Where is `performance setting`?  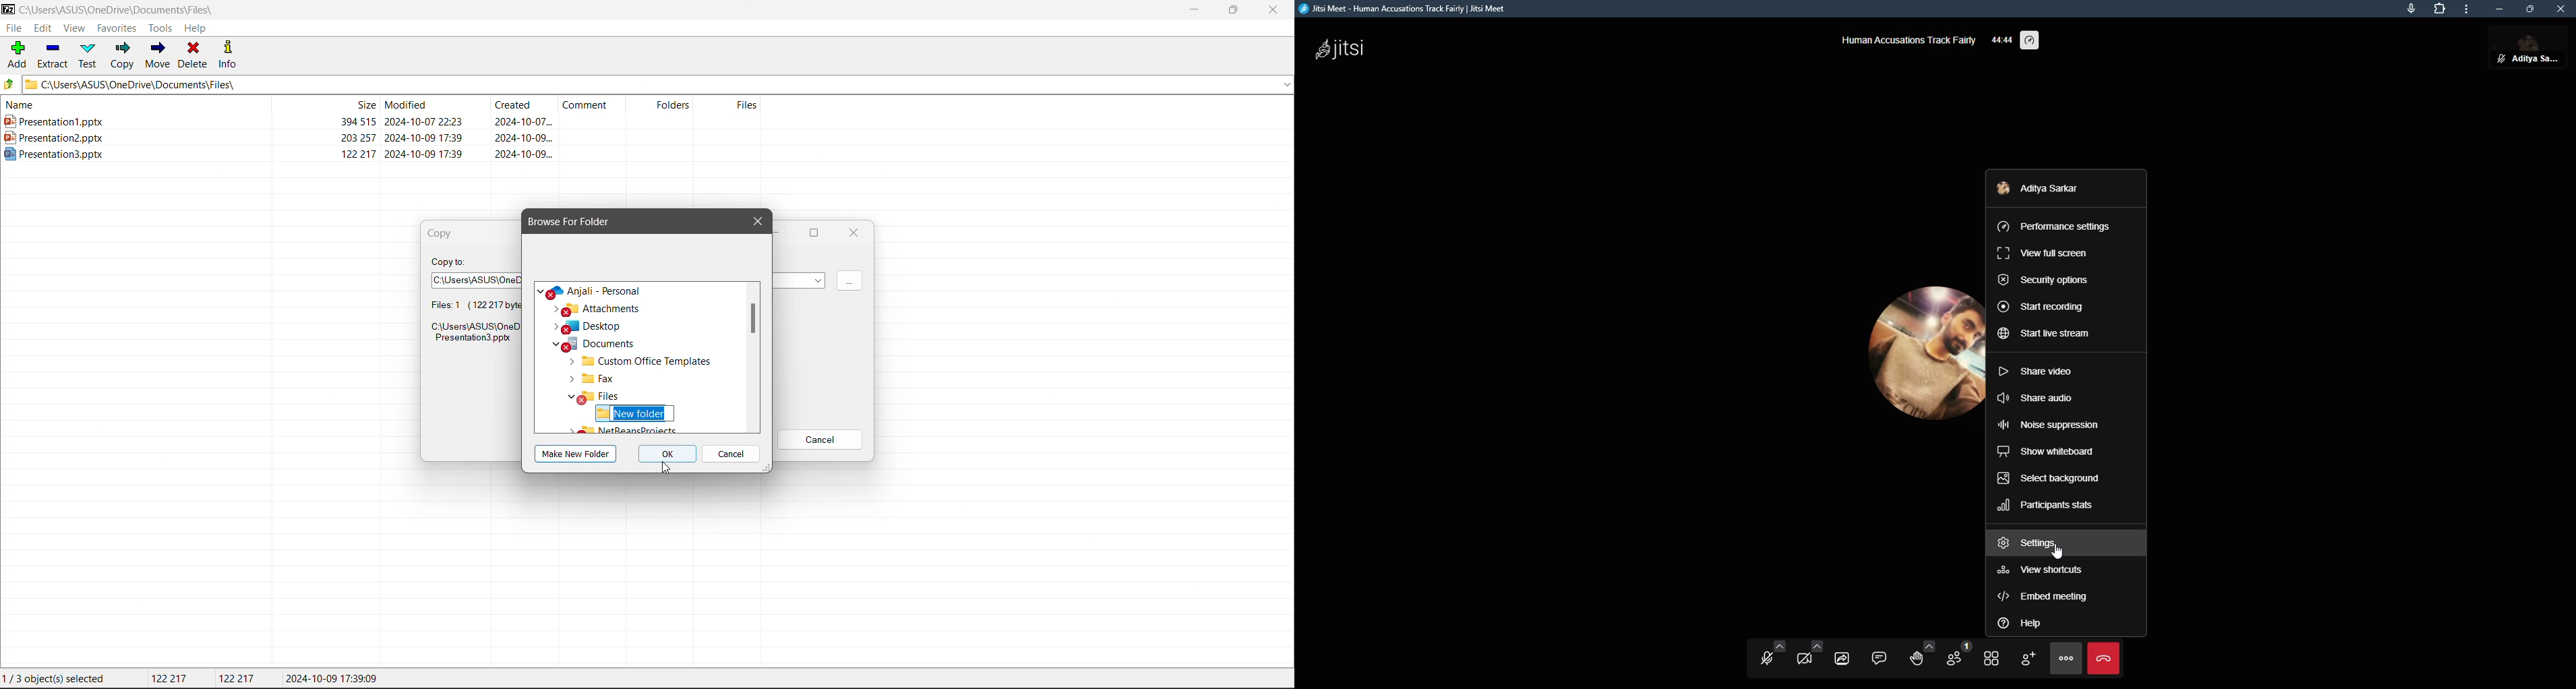 performance setting is located at coordinates (2054, 224).